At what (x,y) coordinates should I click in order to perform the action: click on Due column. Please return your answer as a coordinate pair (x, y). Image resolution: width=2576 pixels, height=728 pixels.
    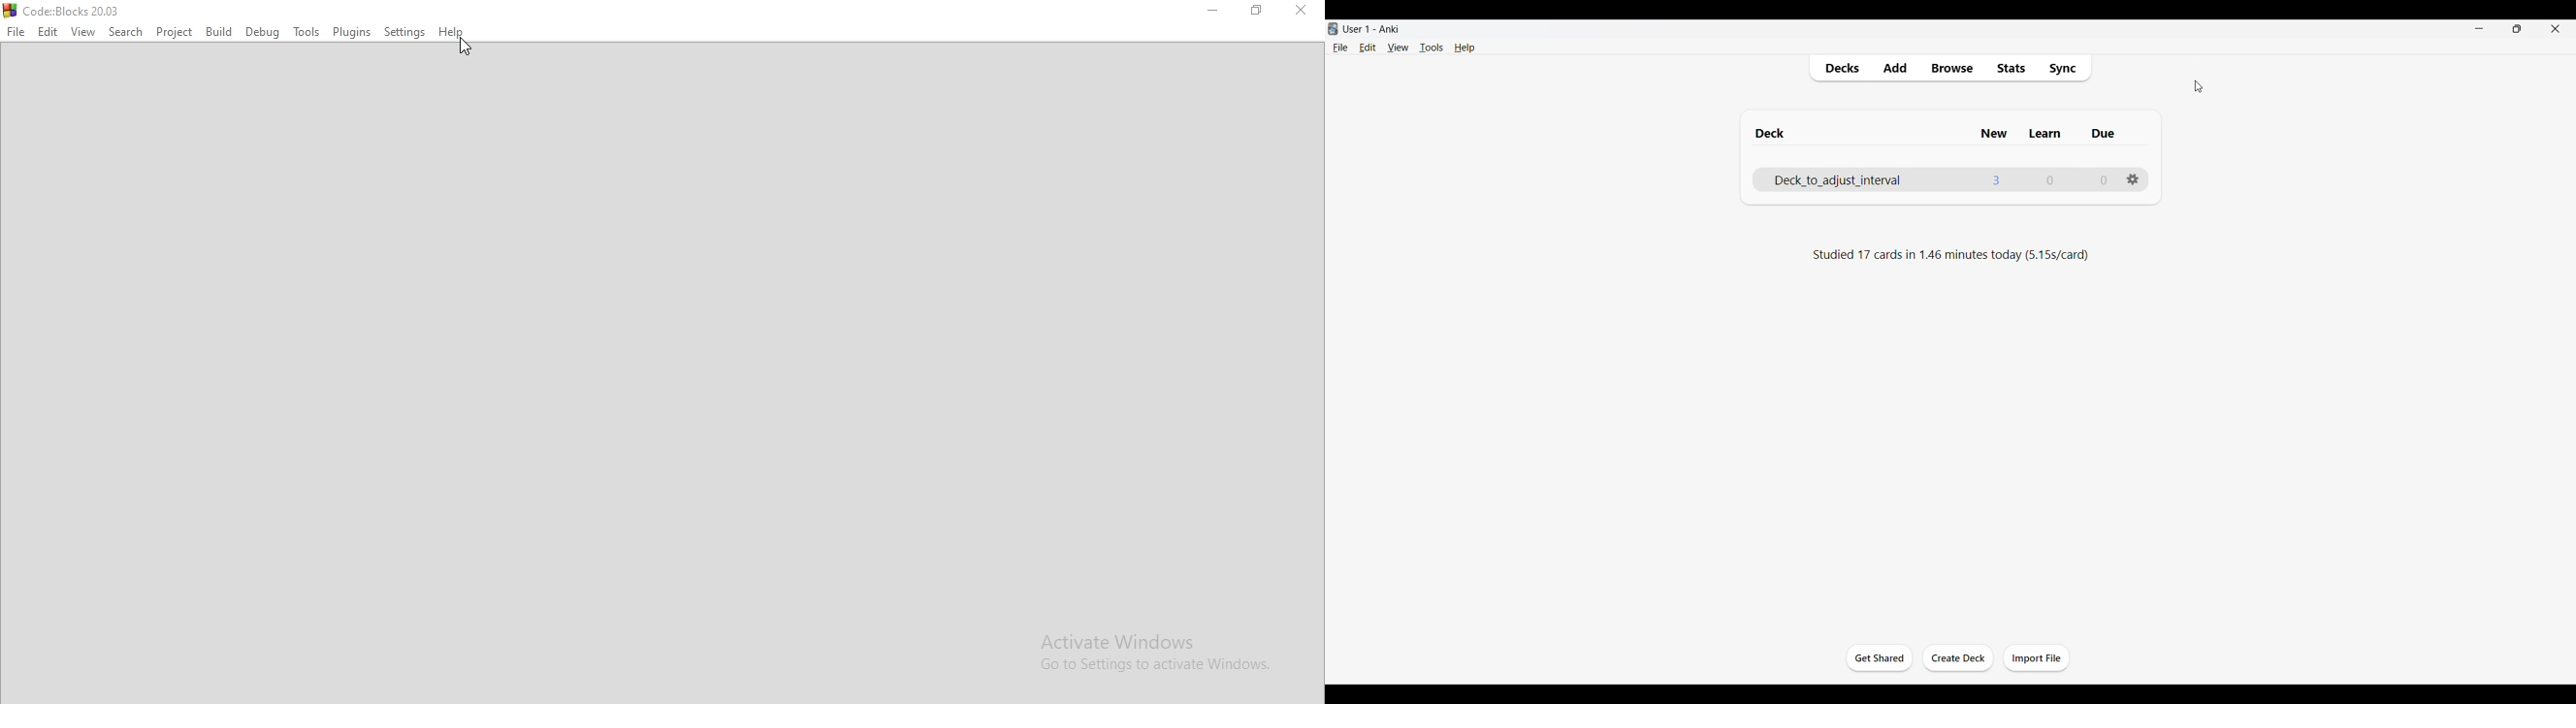
    Looking at the image, I should click on (2103, 135).